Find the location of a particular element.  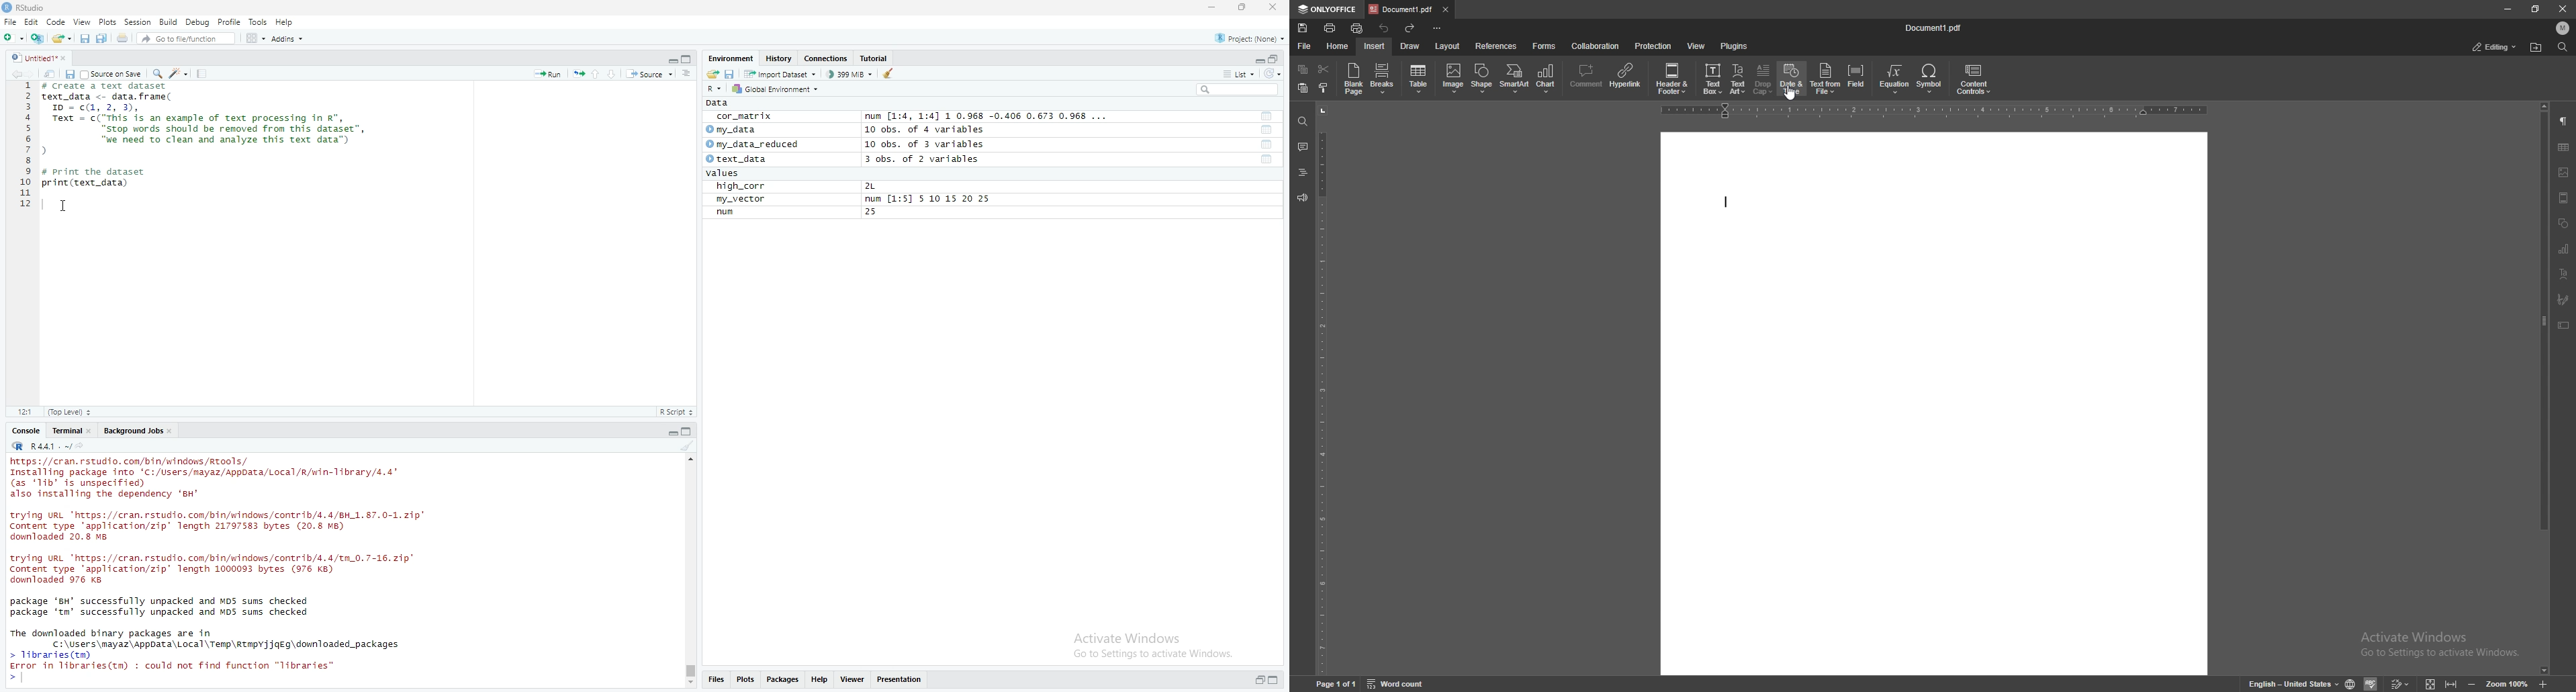

drop cap is located at coordinates (1764, 79).